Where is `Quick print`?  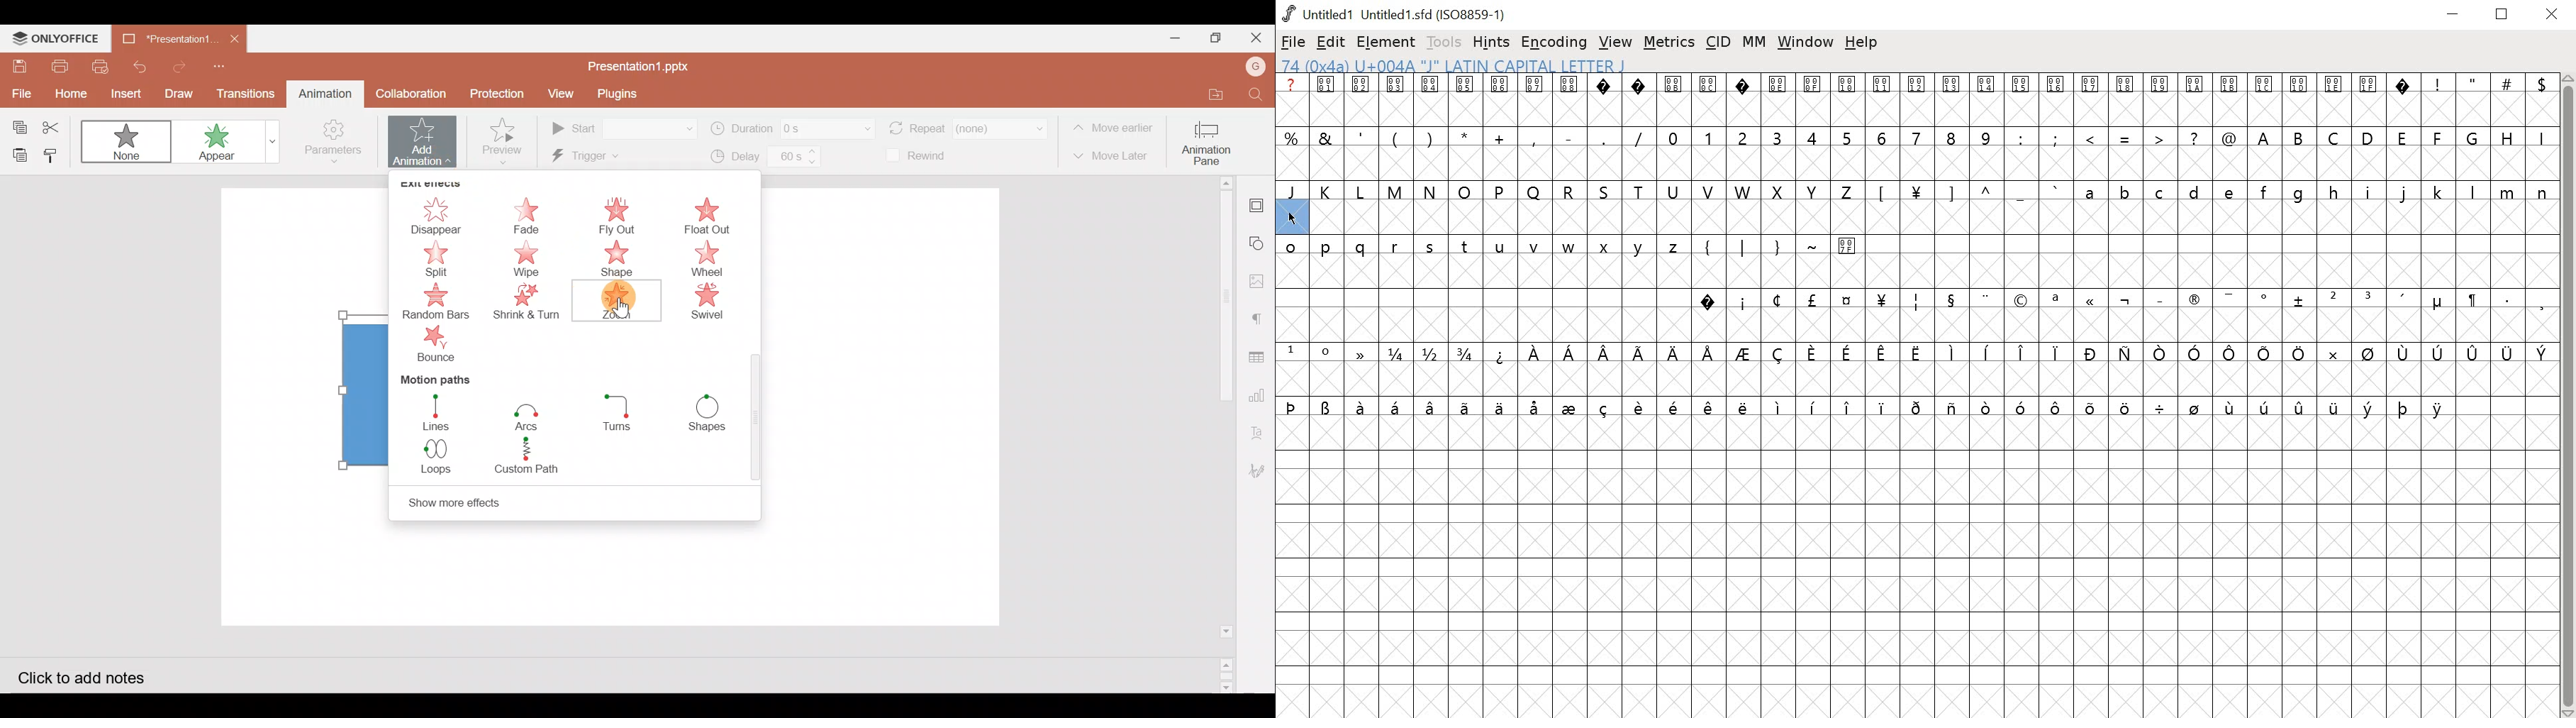 Quick print is located at coordinates (100, 65).